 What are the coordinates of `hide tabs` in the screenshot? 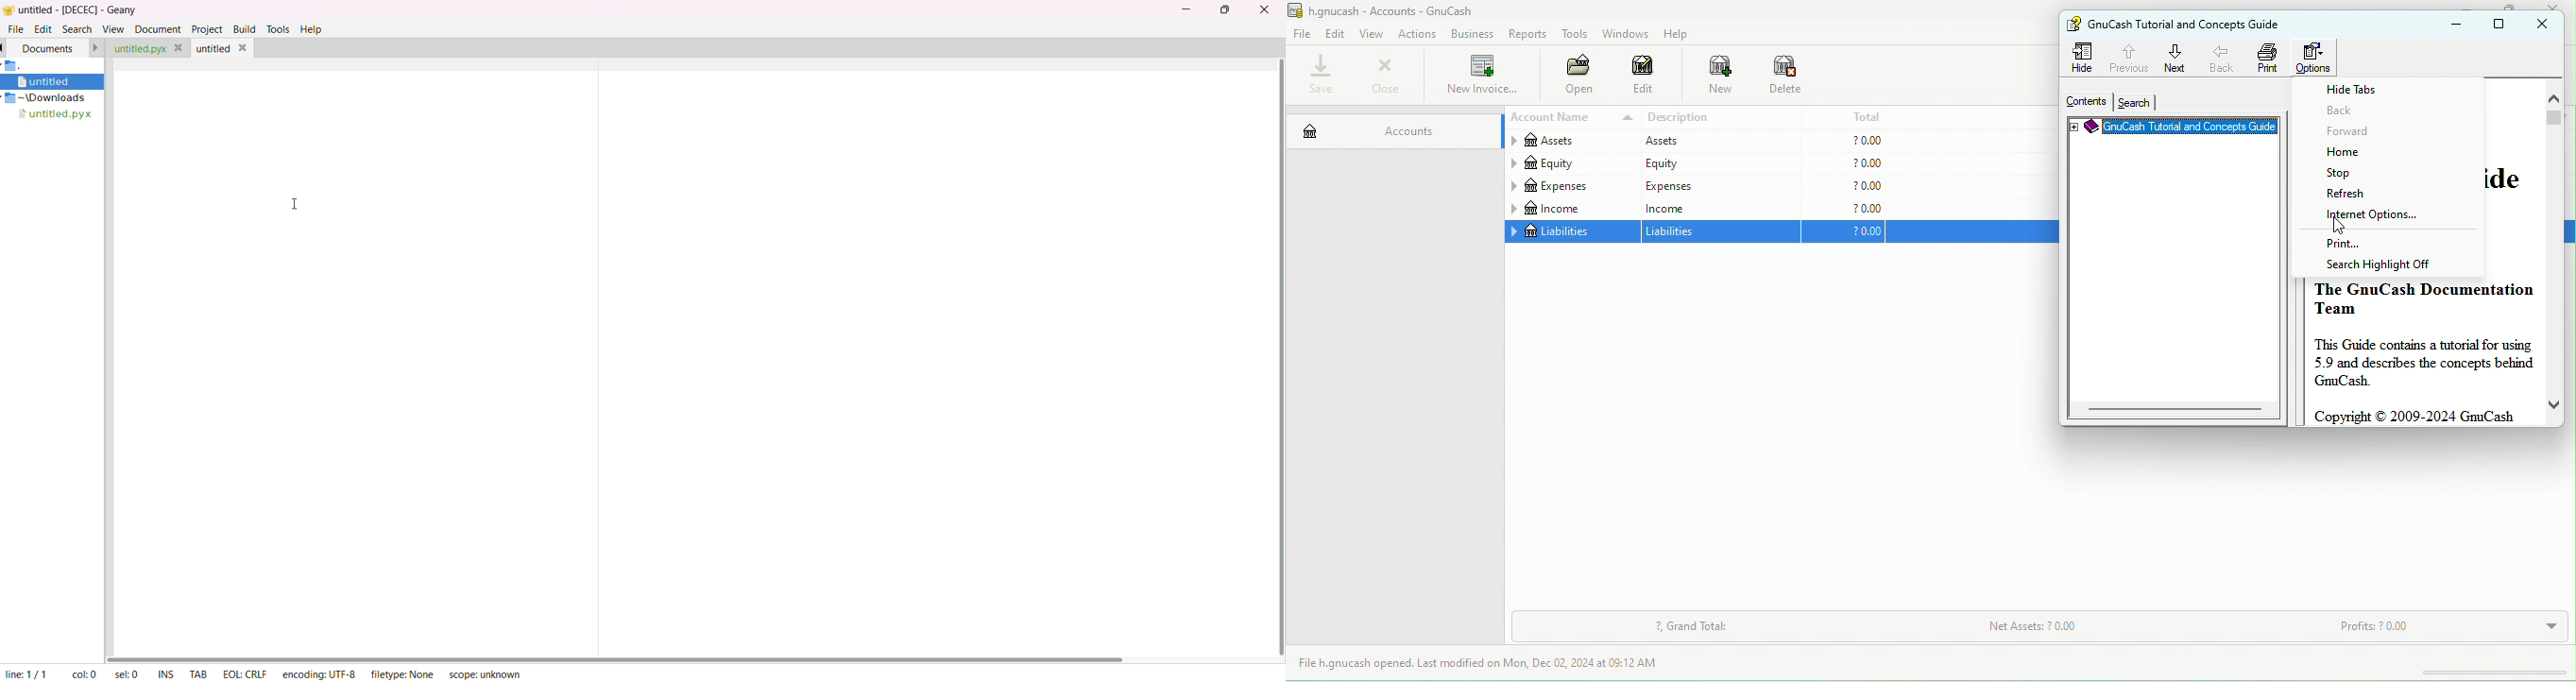 It's located at (2362, 90).